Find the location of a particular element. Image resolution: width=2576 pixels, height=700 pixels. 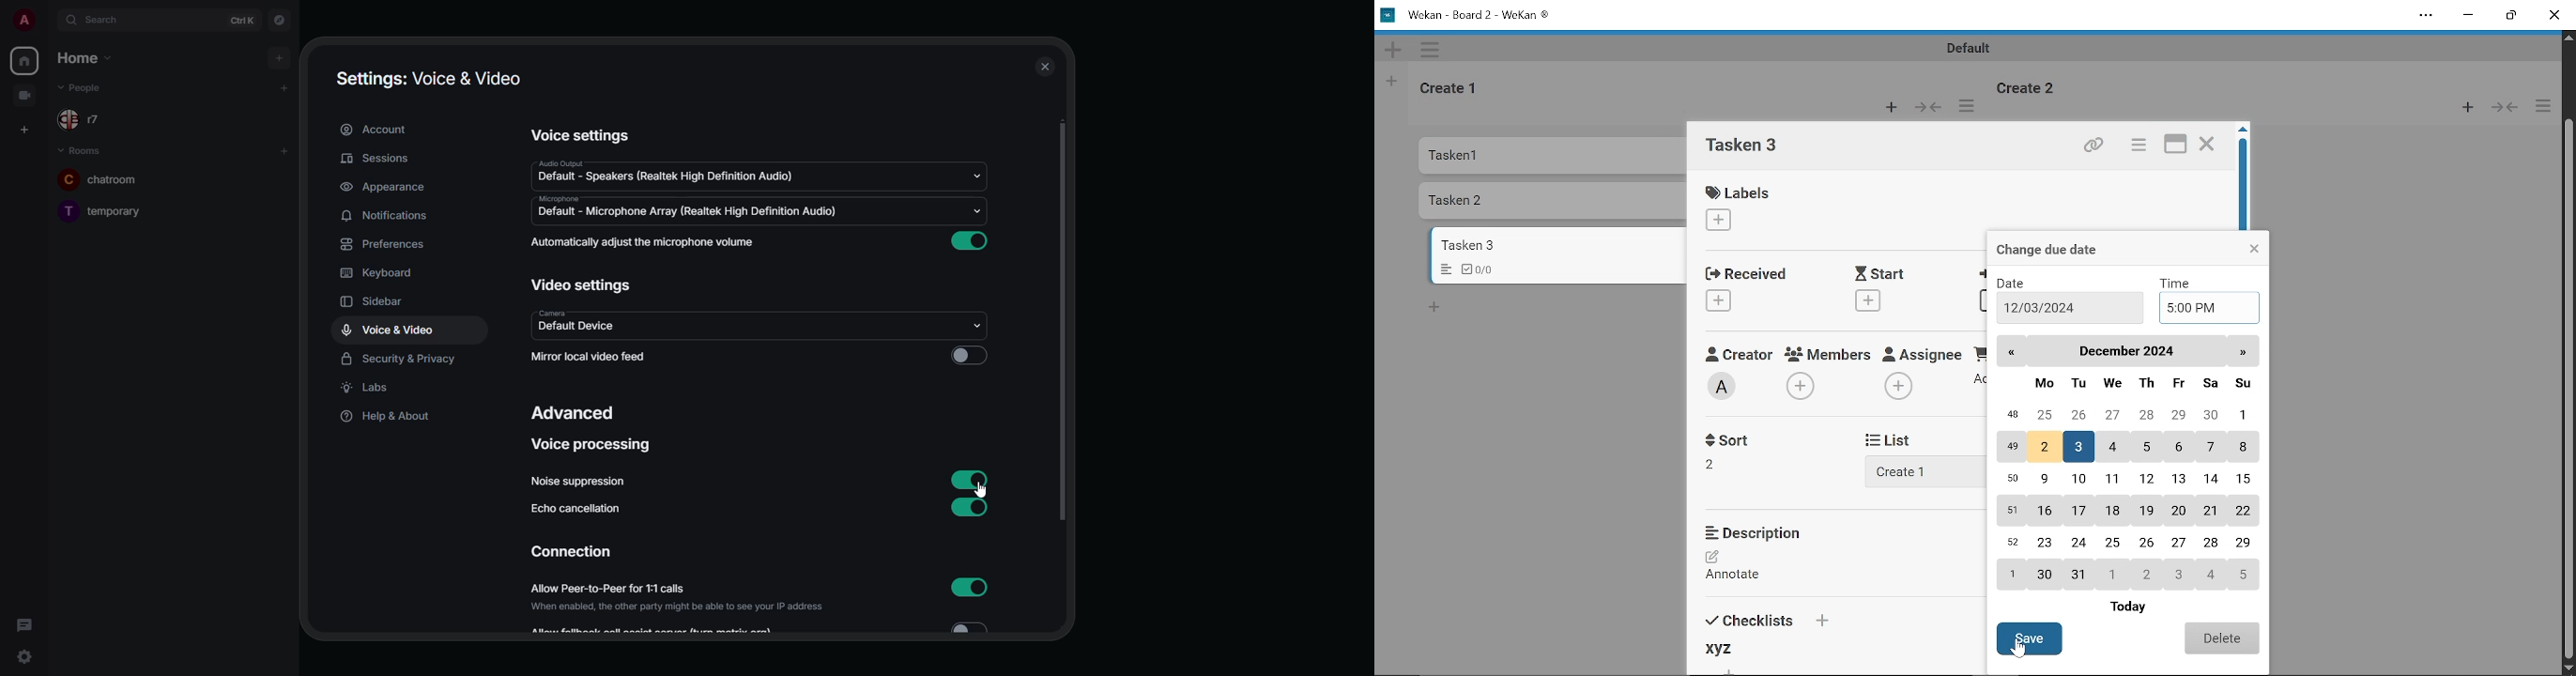

allow peer-to-peer for 1:1 calls is located at coordinates (675, 598).